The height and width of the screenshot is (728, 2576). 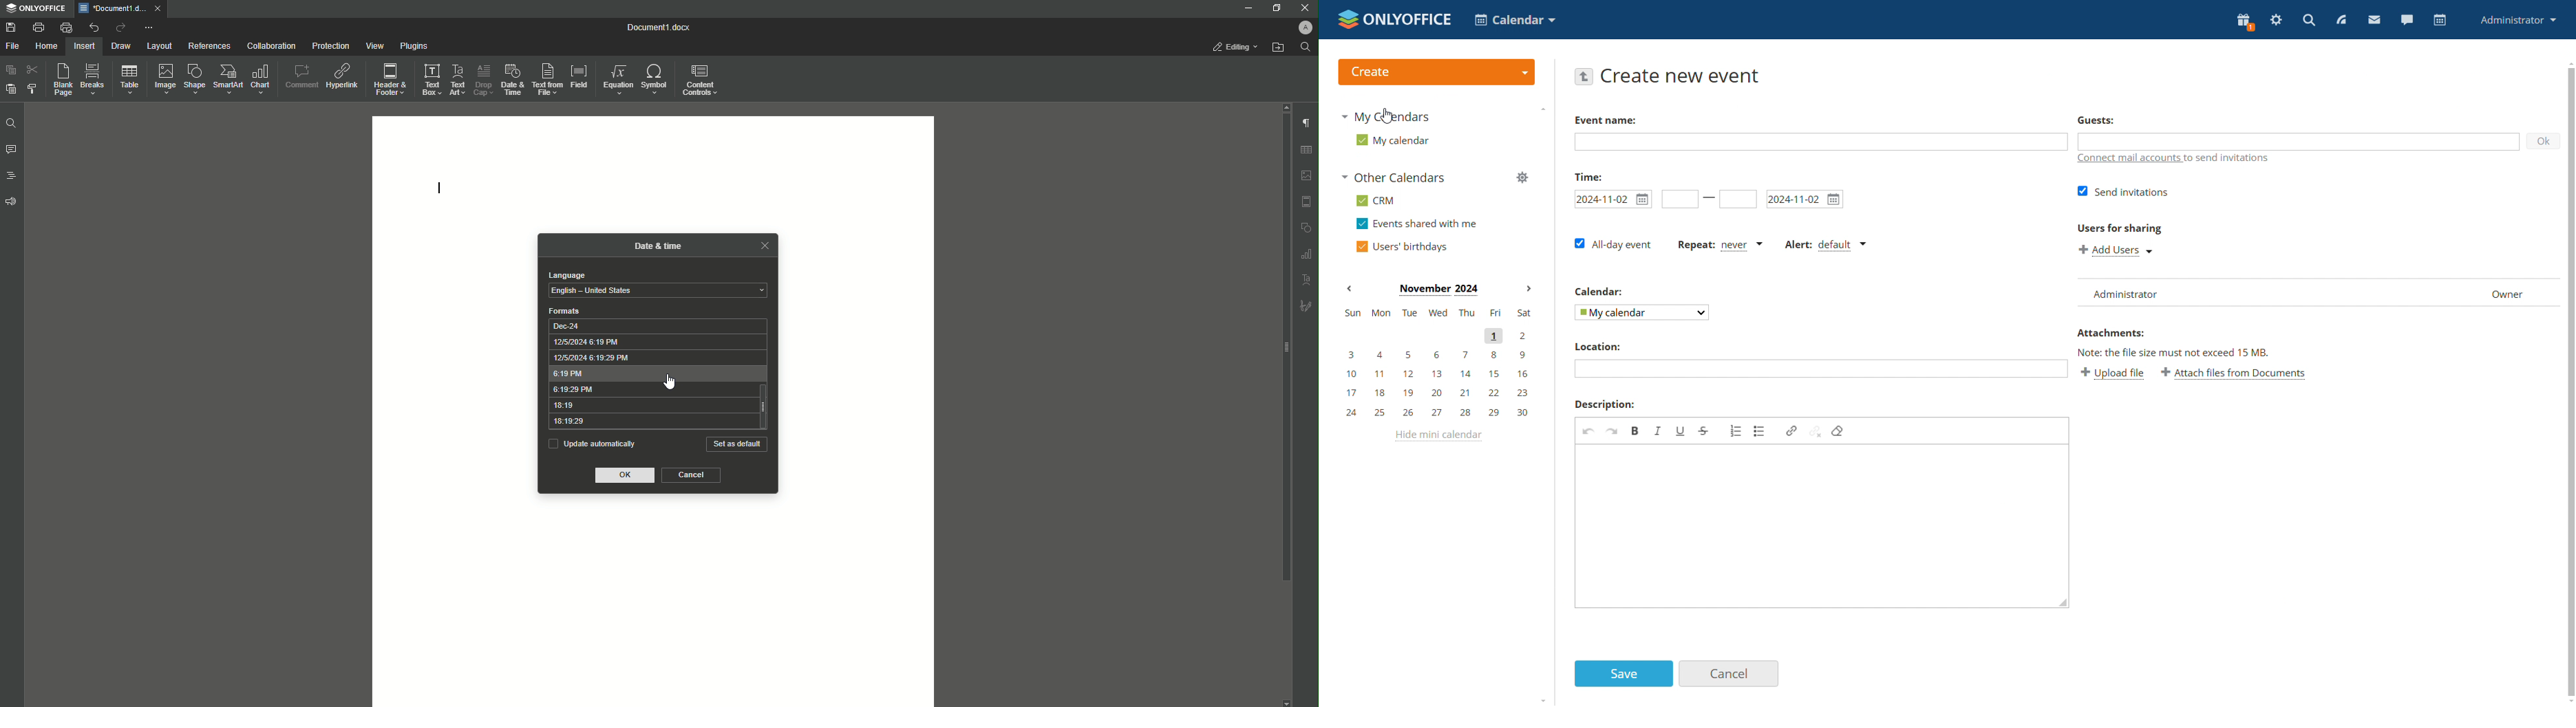 What do you see at coordinates (328, 45) in the screenshot?
I see `Protection` at bounding box center [328, 45].